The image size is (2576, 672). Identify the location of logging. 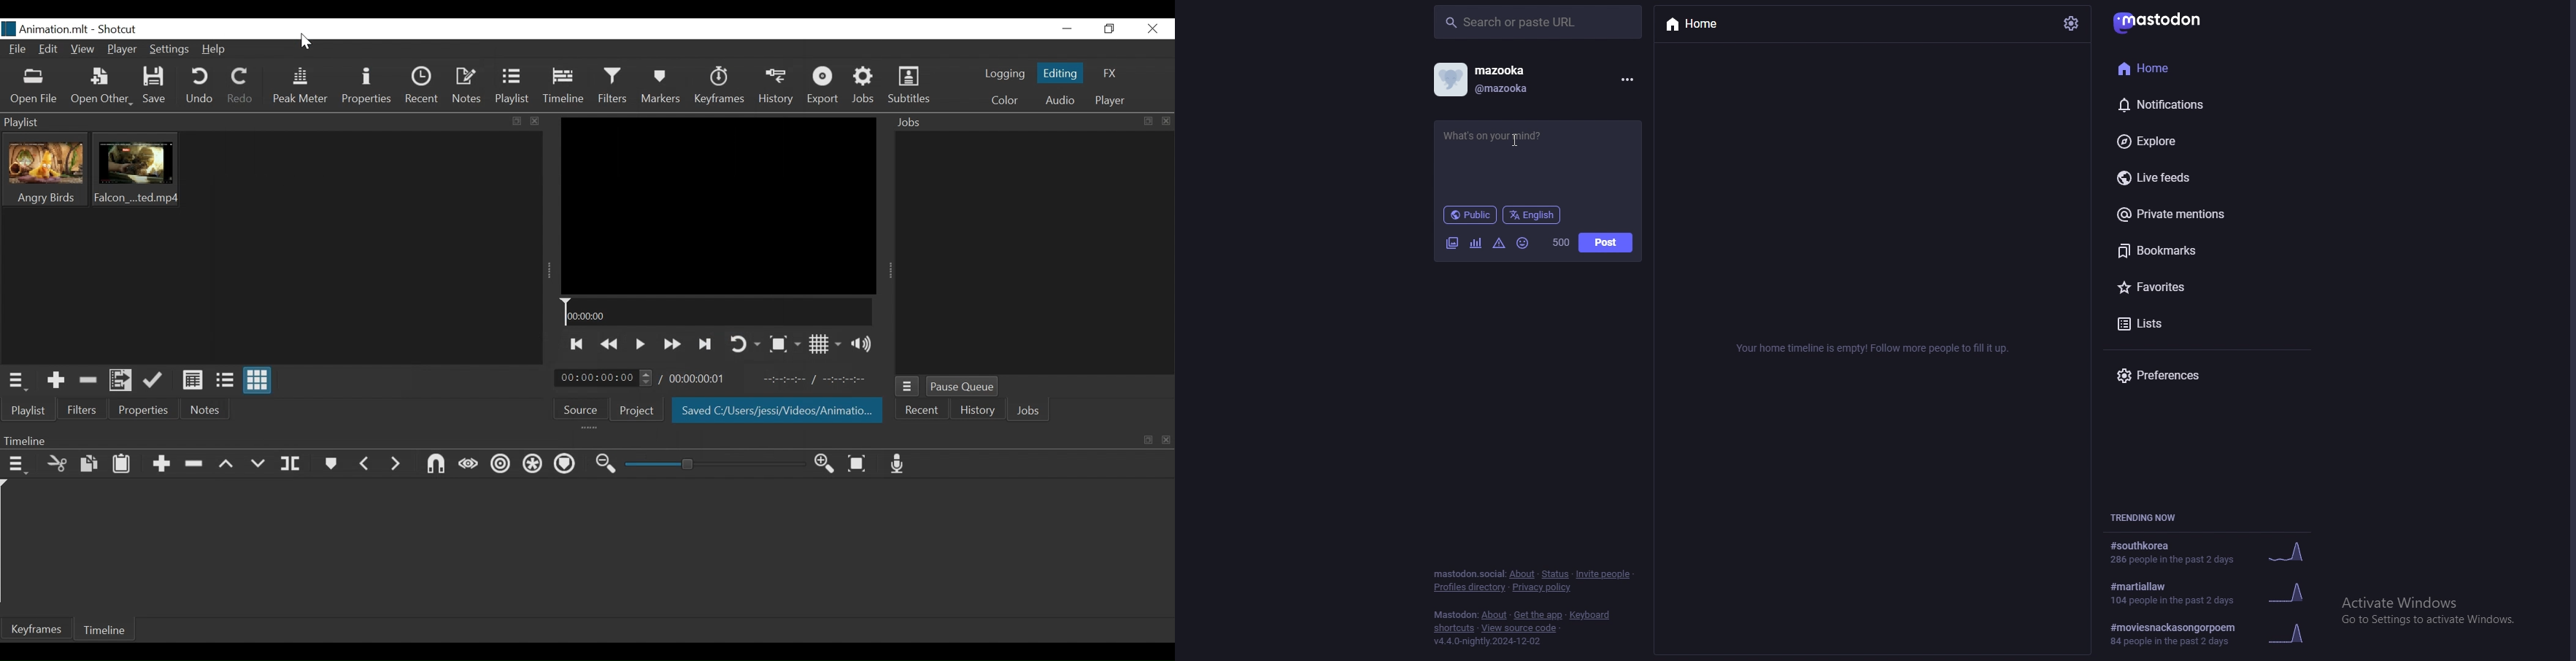
(1002, 75).